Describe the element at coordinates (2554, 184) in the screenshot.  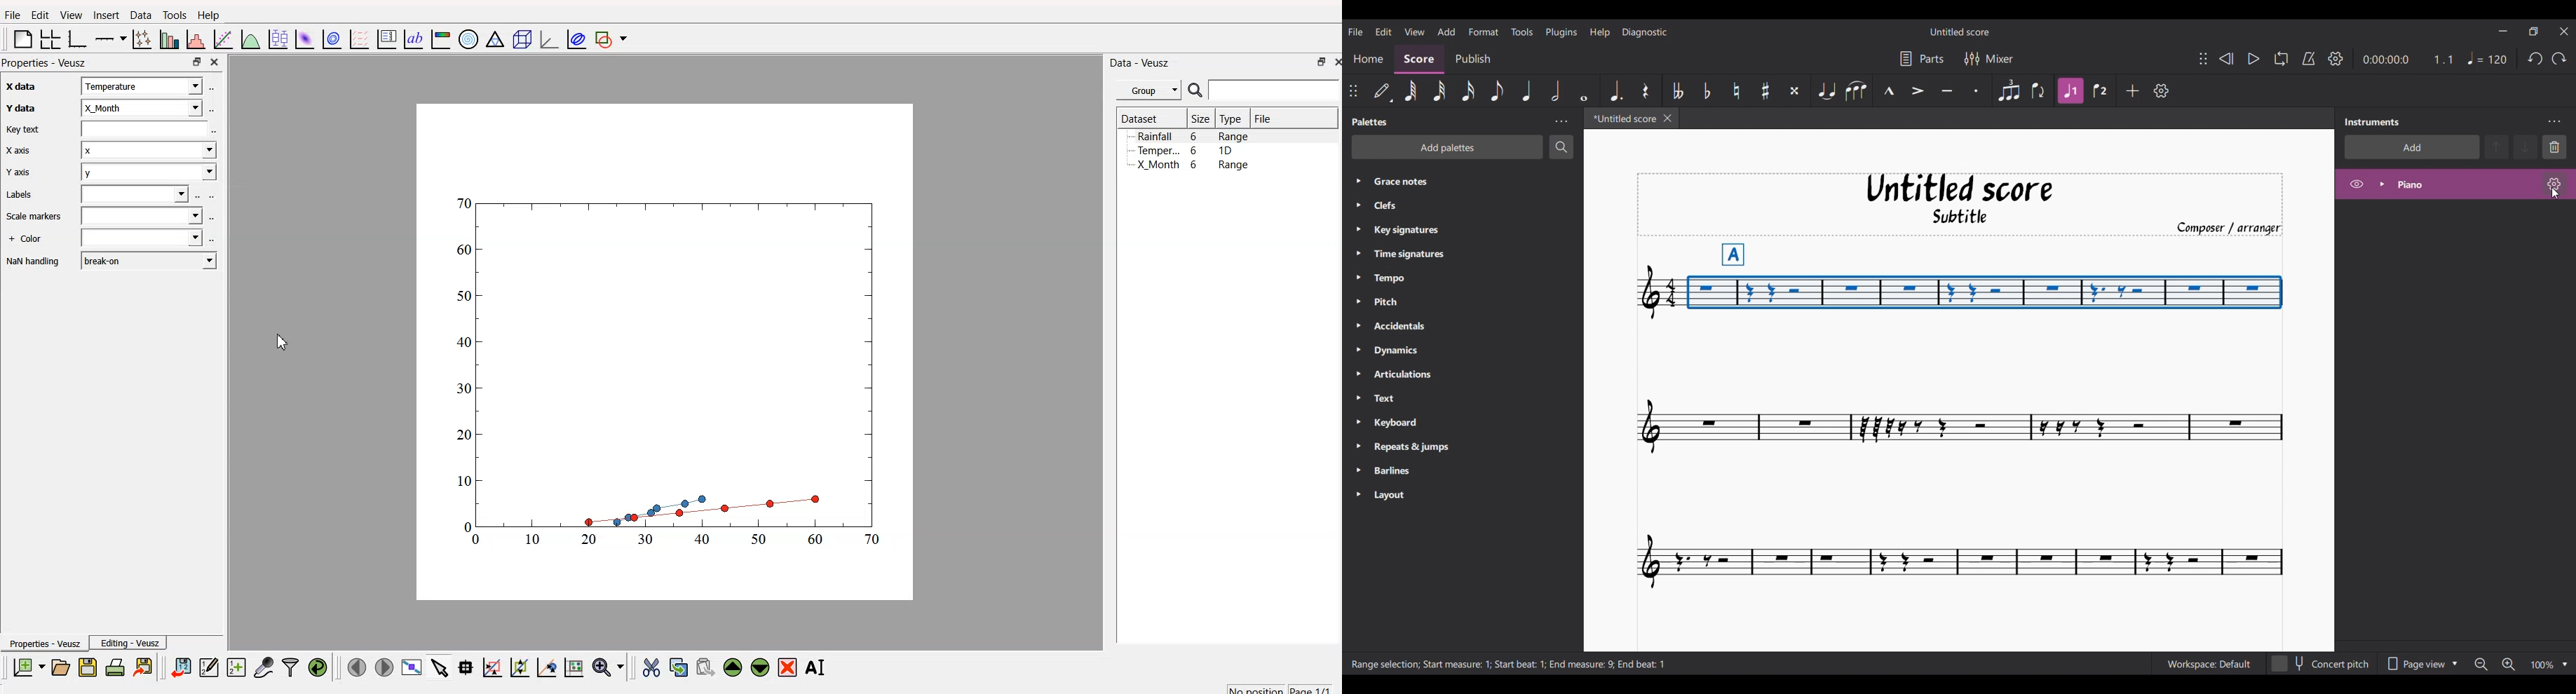
I see `Piano settings` at that location.